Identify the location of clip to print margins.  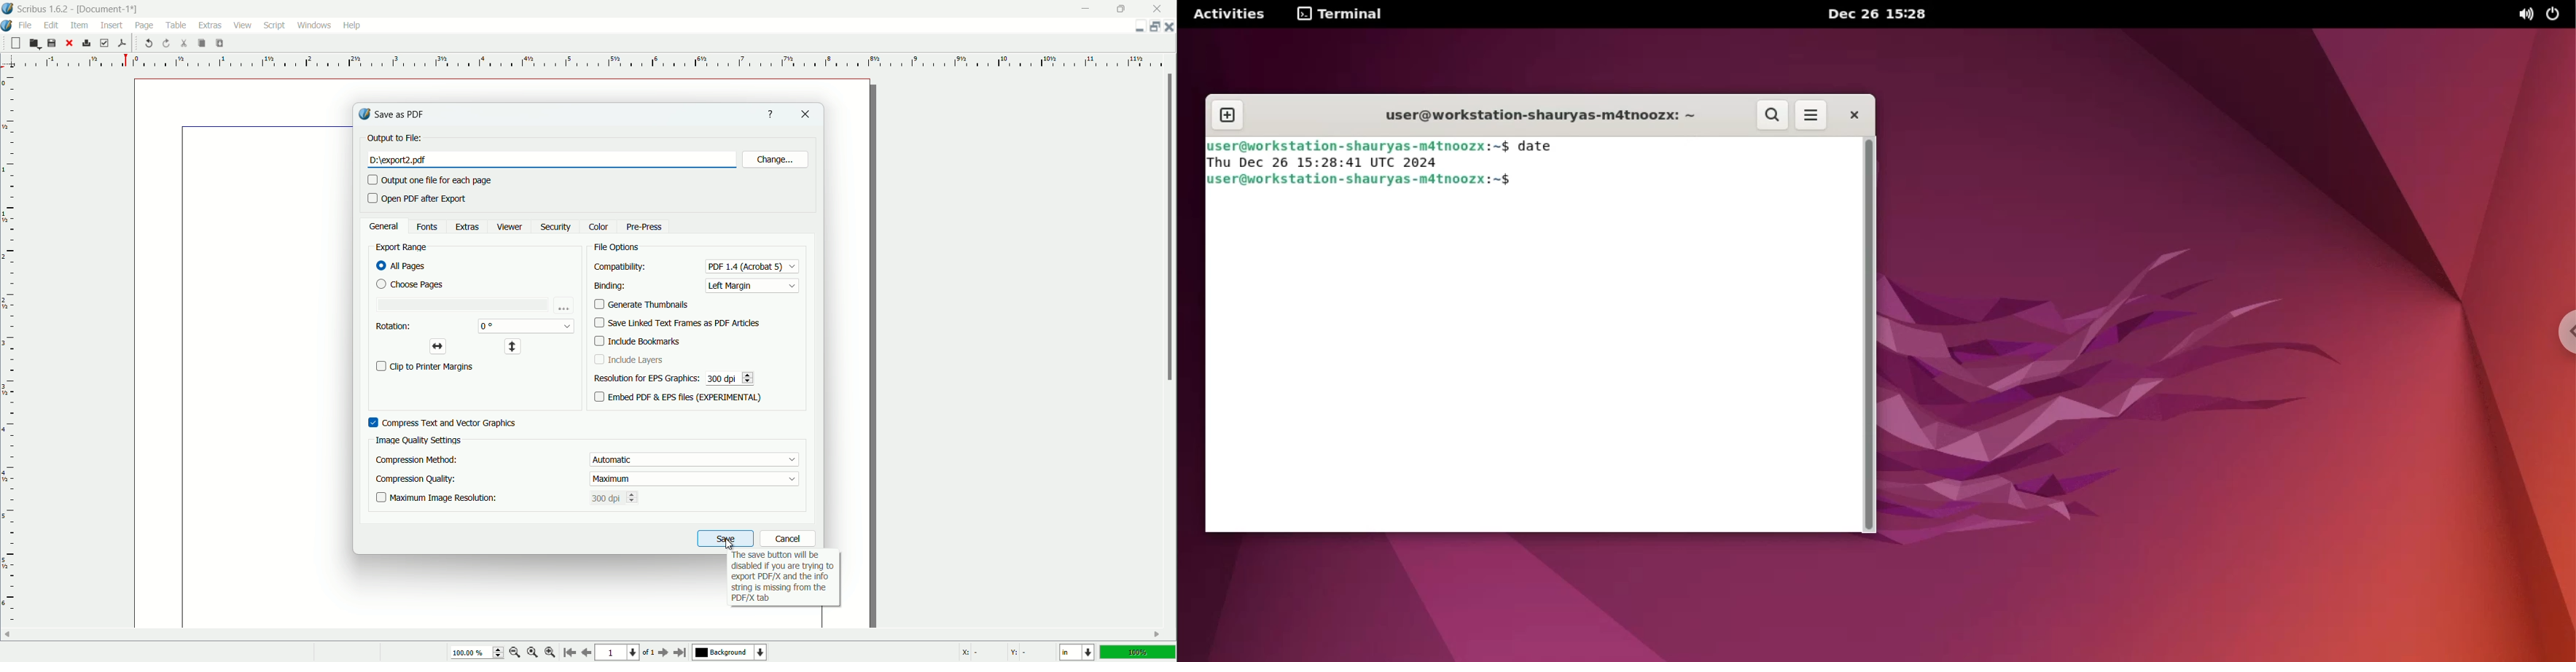
(425, 367).